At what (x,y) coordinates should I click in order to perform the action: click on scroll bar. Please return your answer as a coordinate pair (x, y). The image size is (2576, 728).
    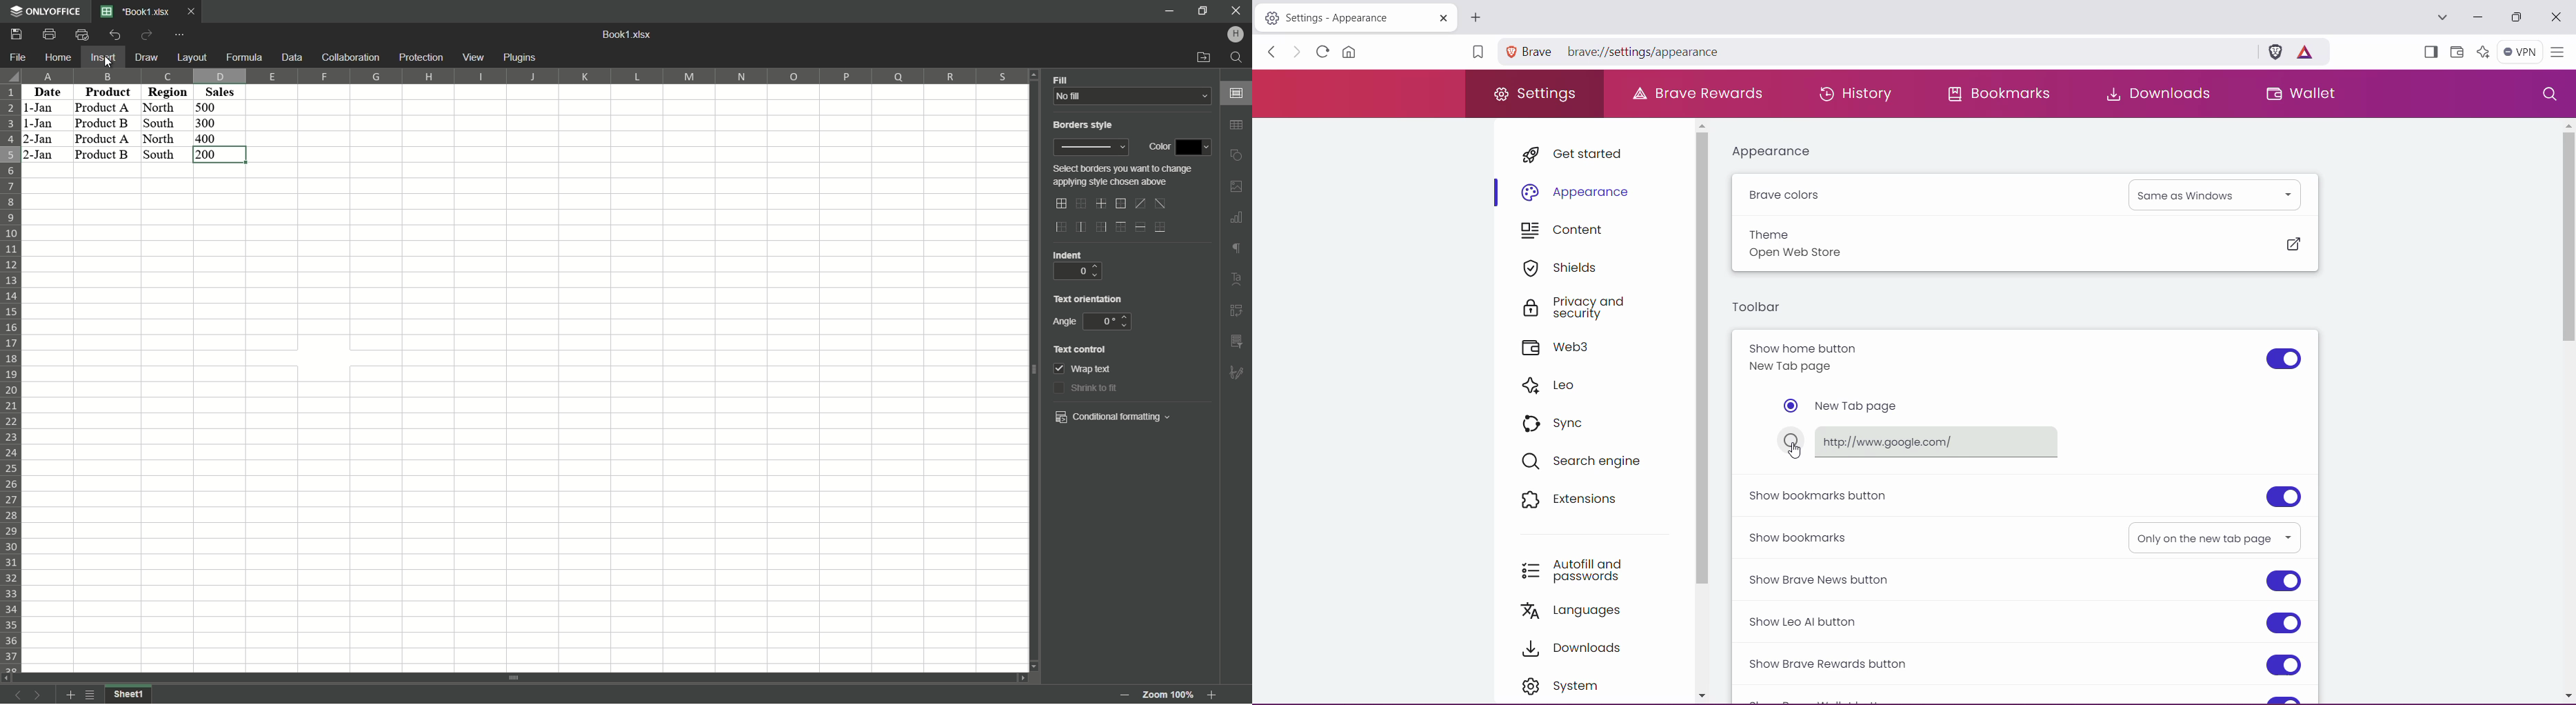
    Looking at the image, I should click on (515, 677).